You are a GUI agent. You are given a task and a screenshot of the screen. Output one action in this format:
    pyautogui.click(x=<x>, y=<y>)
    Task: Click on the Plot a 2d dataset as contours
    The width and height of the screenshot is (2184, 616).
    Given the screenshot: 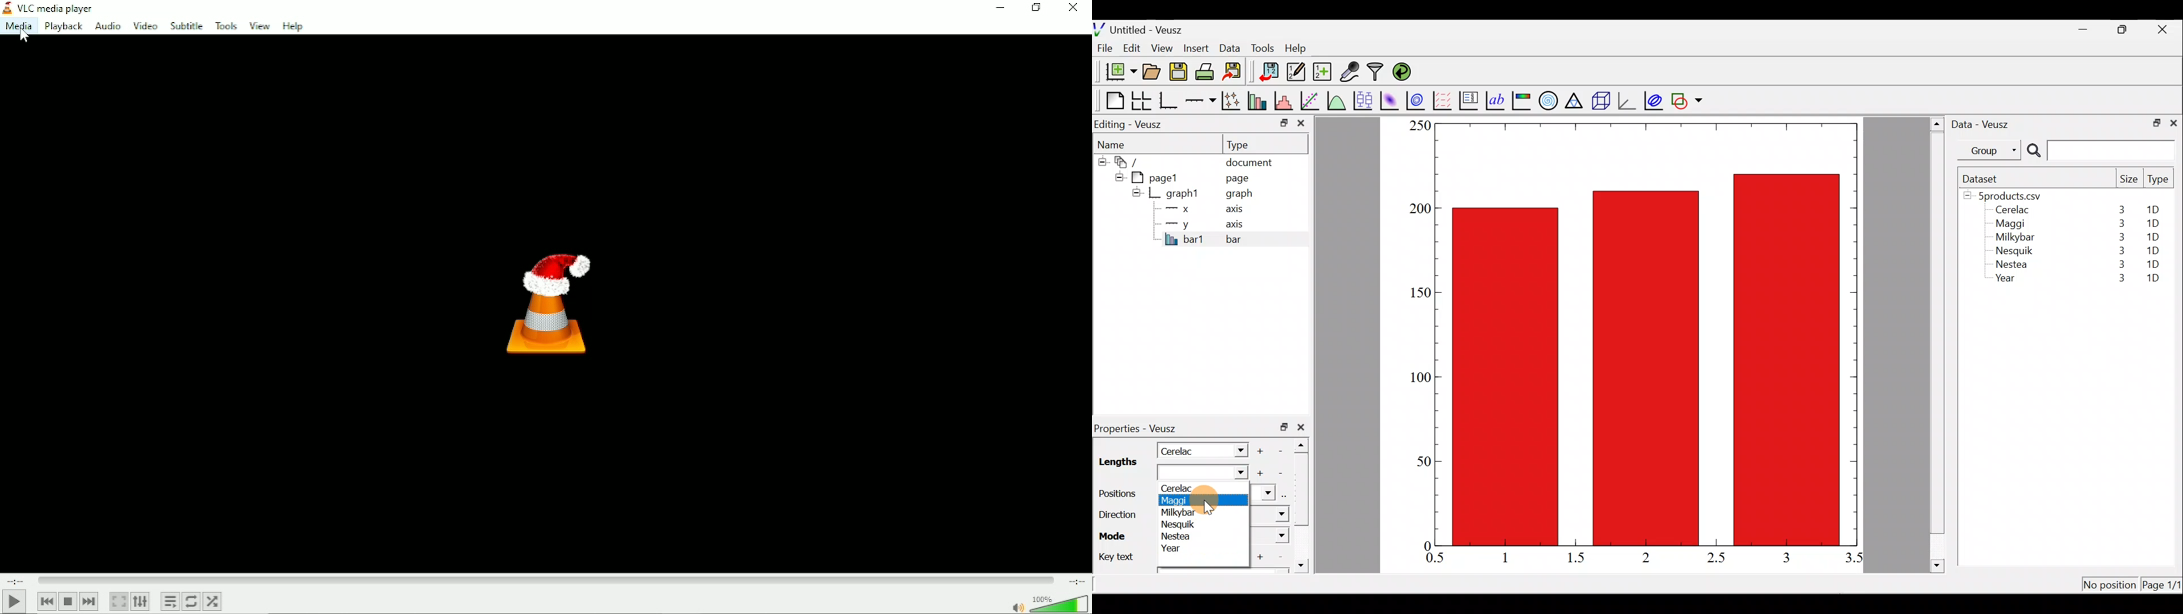 What is the action you would take?
    pyautogui.click(x=1418, y=100)
    